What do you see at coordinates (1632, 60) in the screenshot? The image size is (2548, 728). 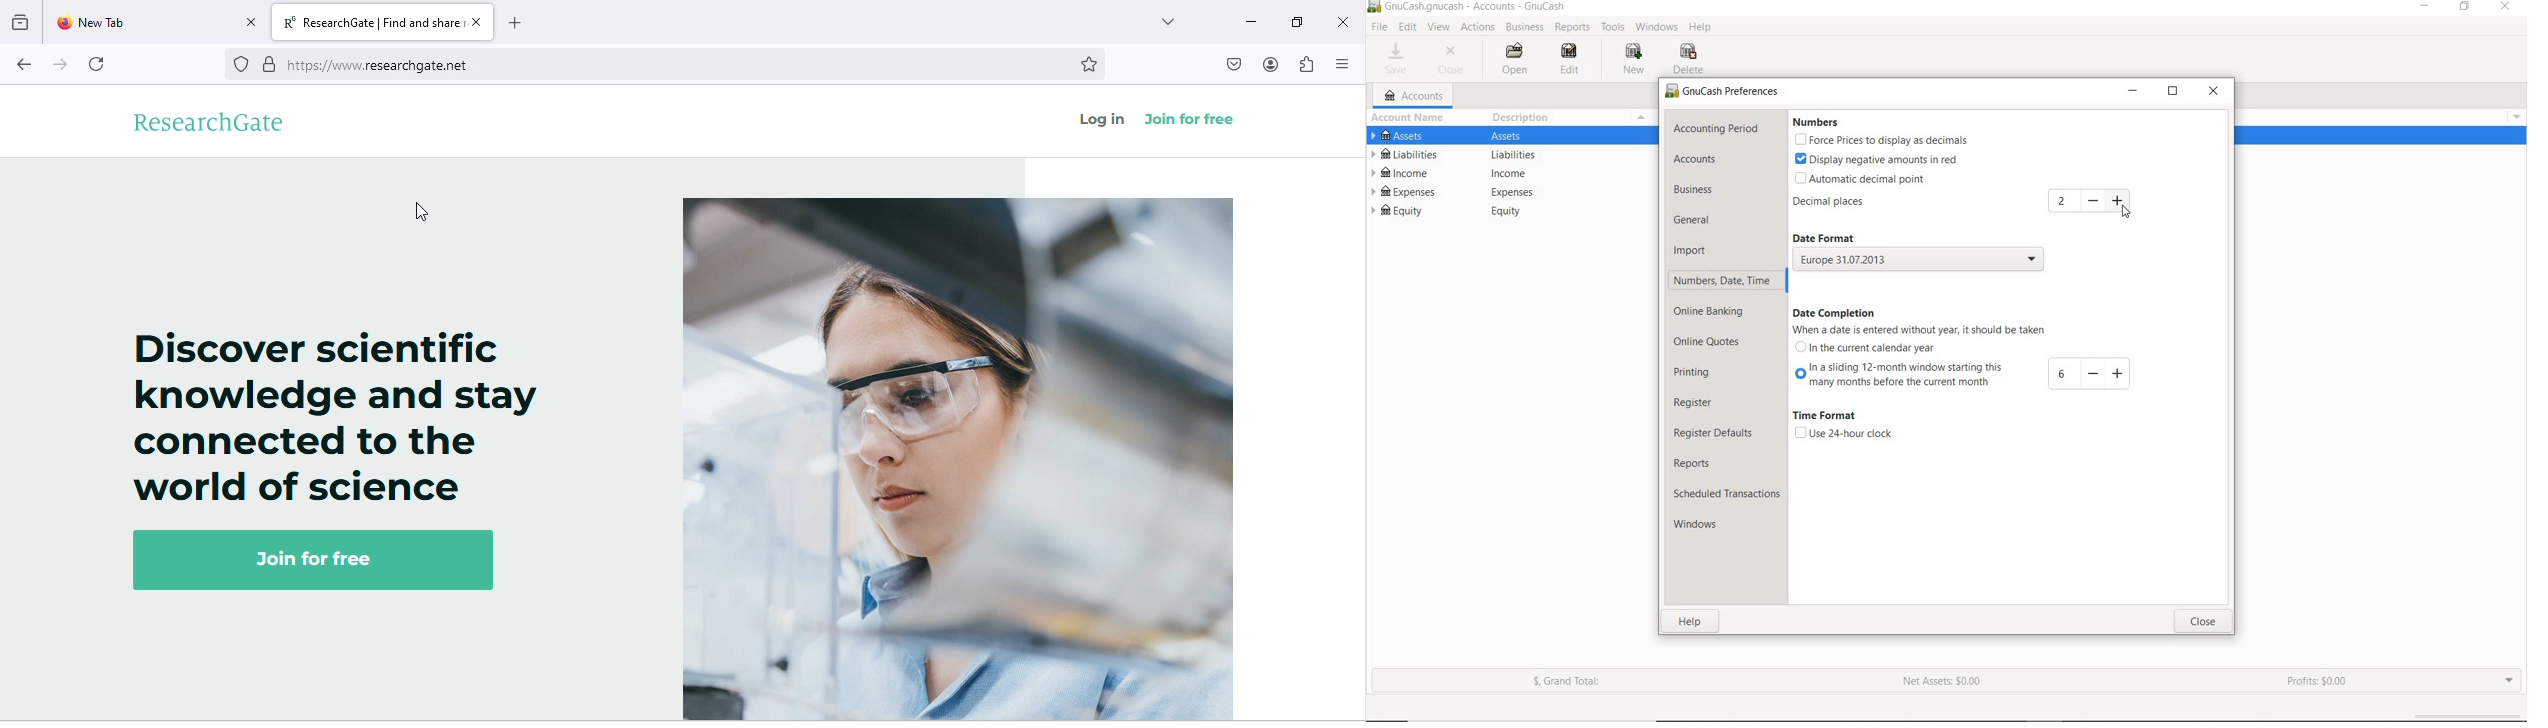 I see `NEW` at bounding box center [1632, 60].